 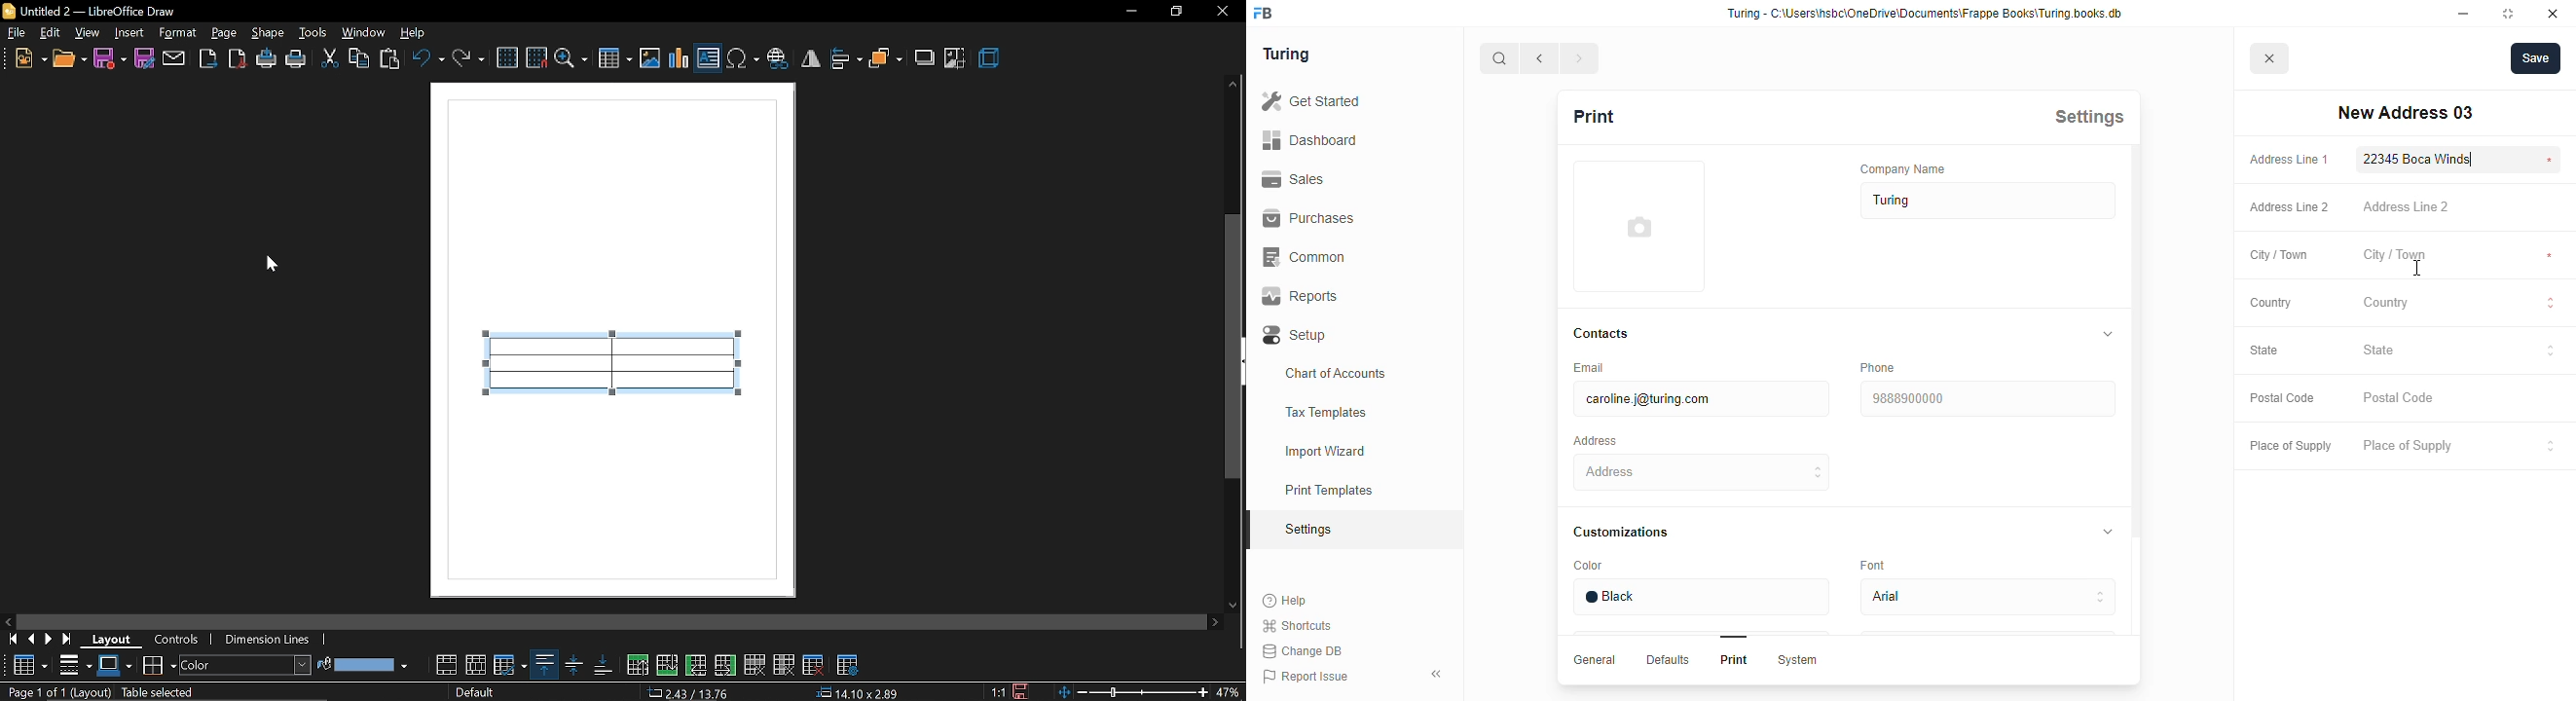 I want to click on export as pdf, so click(x=238, y=57).